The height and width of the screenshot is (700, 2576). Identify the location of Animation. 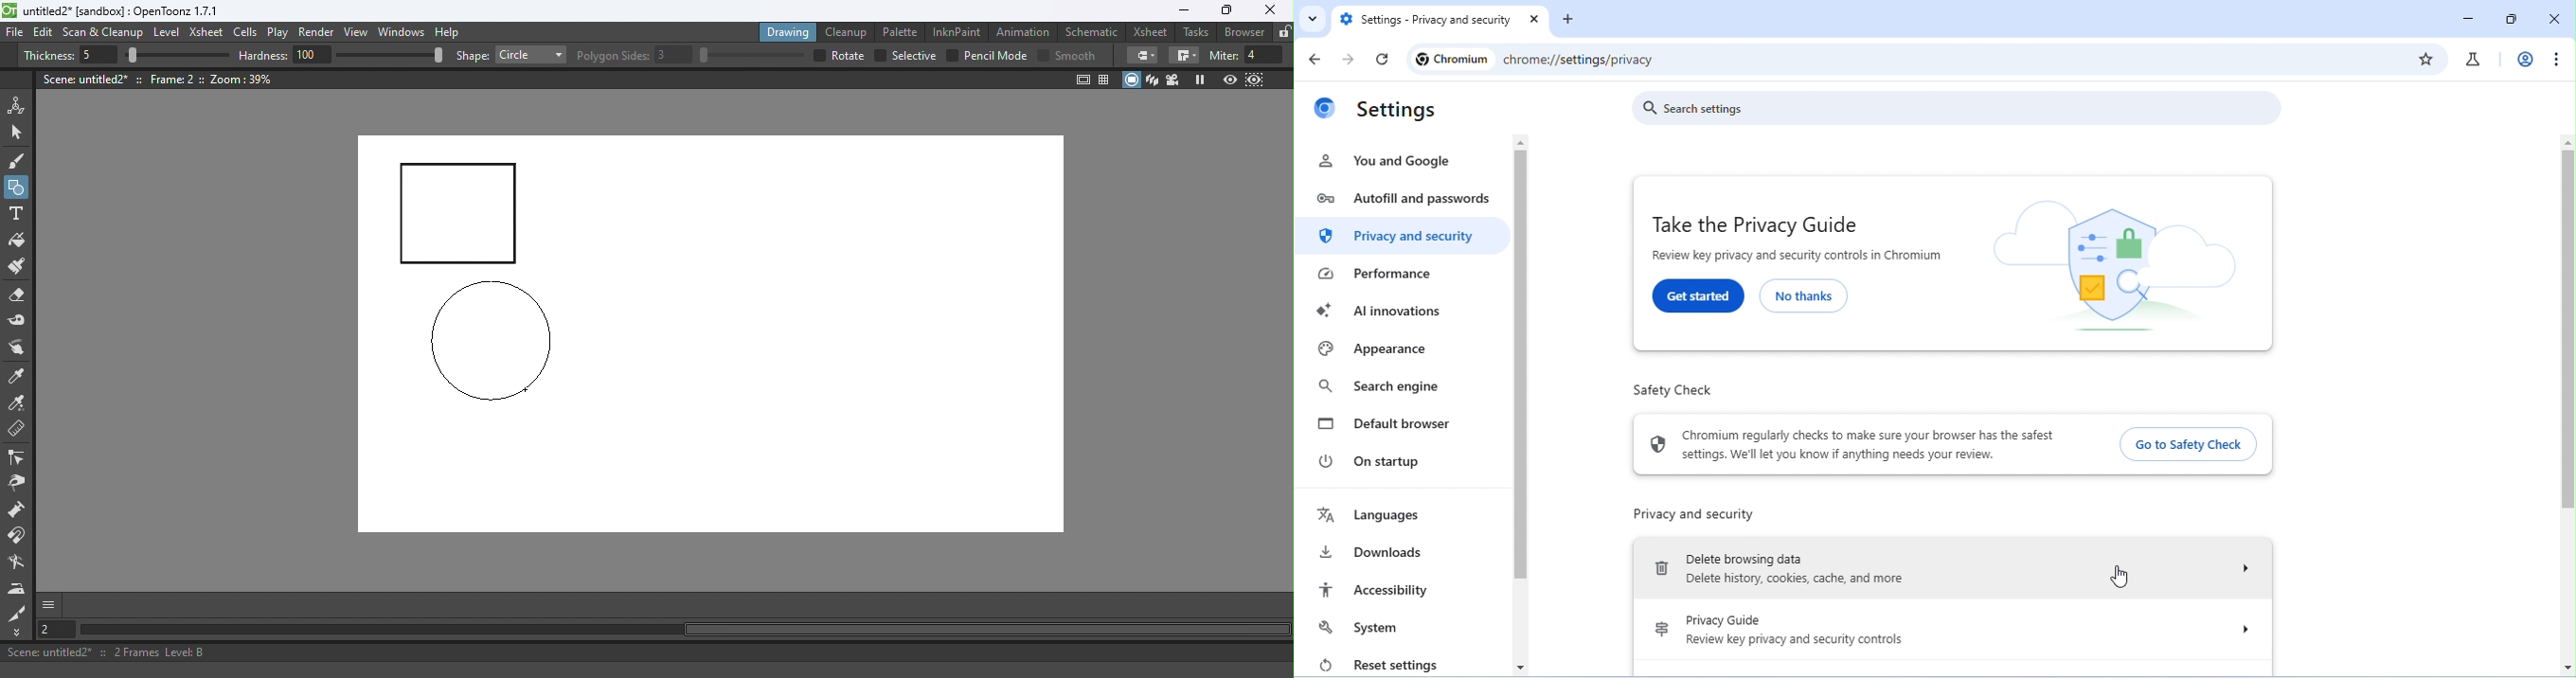
(1026, 30).